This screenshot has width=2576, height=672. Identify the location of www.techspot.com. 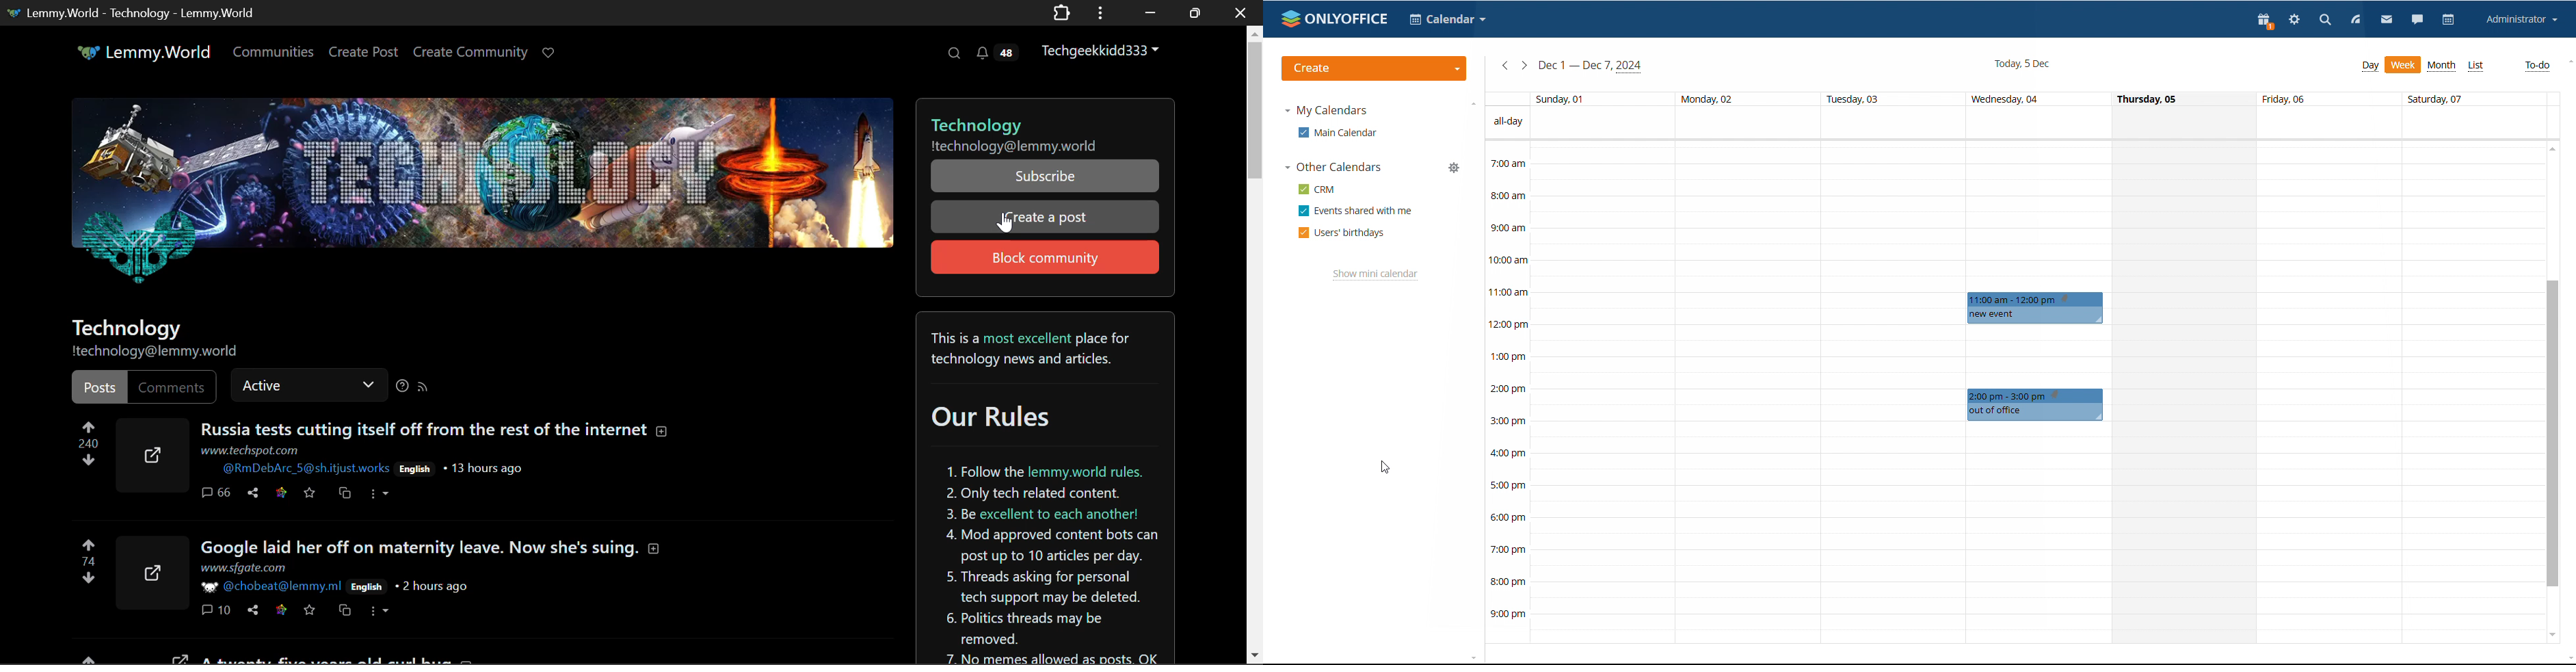
(250, 451).